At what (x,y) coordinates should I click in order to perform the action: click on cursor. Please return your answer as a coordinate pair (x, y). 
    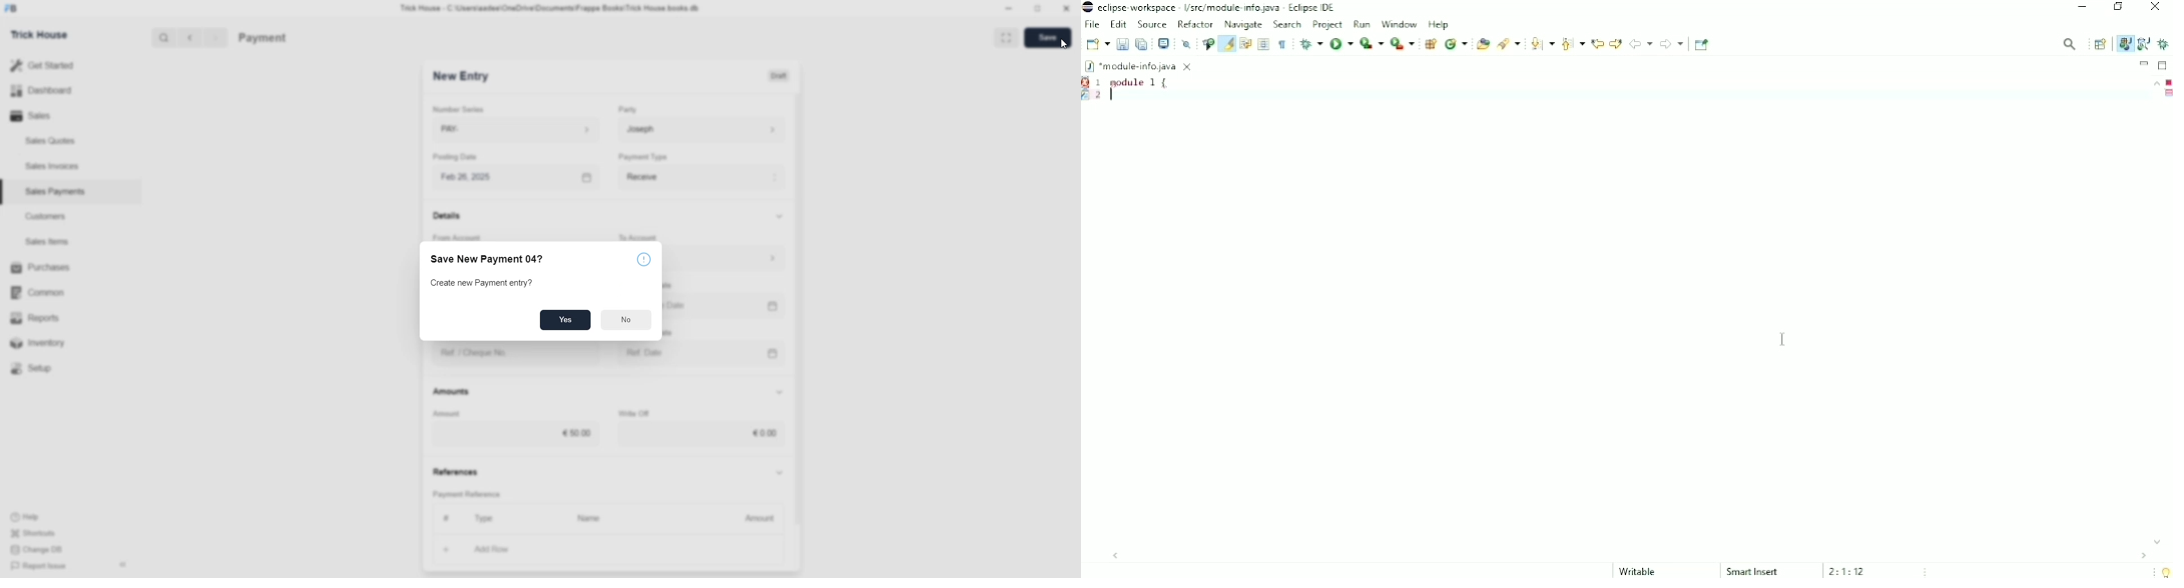
    Looking at the image, I should click on (1064, 45).